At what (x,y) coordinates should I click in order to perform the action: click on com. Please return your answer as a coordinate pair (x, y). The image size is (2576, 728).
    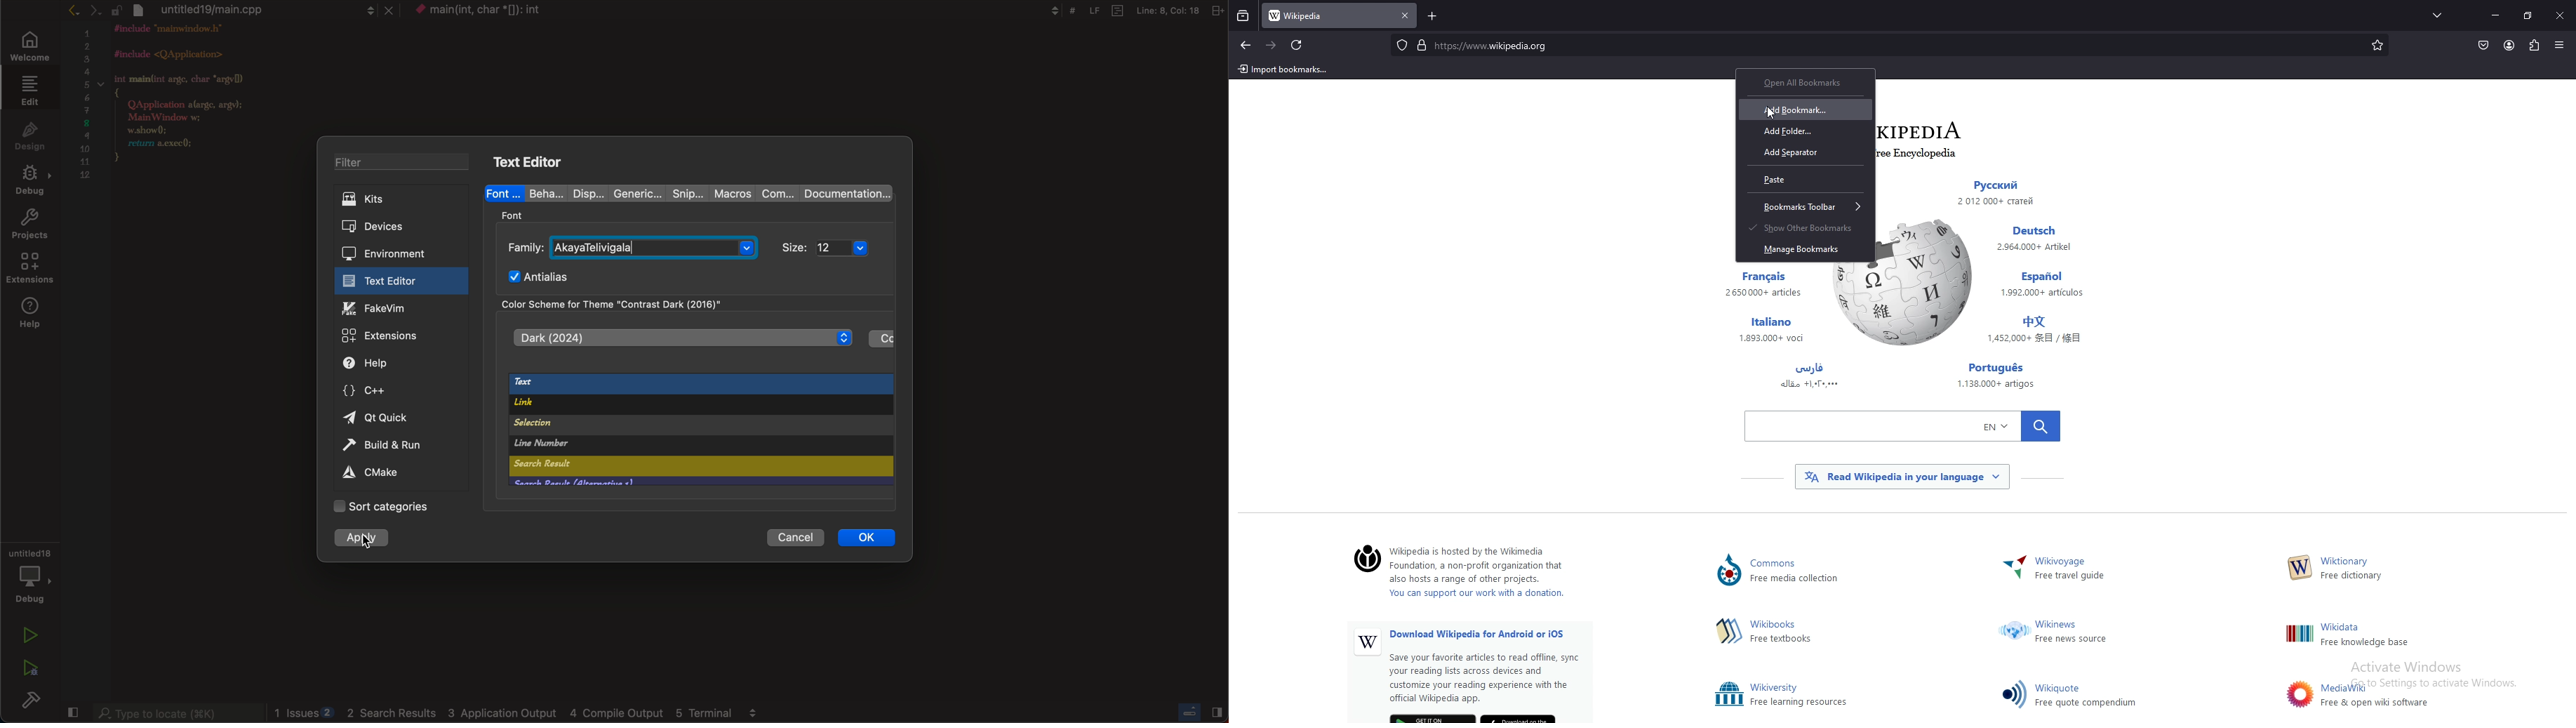
    Looking at the image, I should click on (777, 195).